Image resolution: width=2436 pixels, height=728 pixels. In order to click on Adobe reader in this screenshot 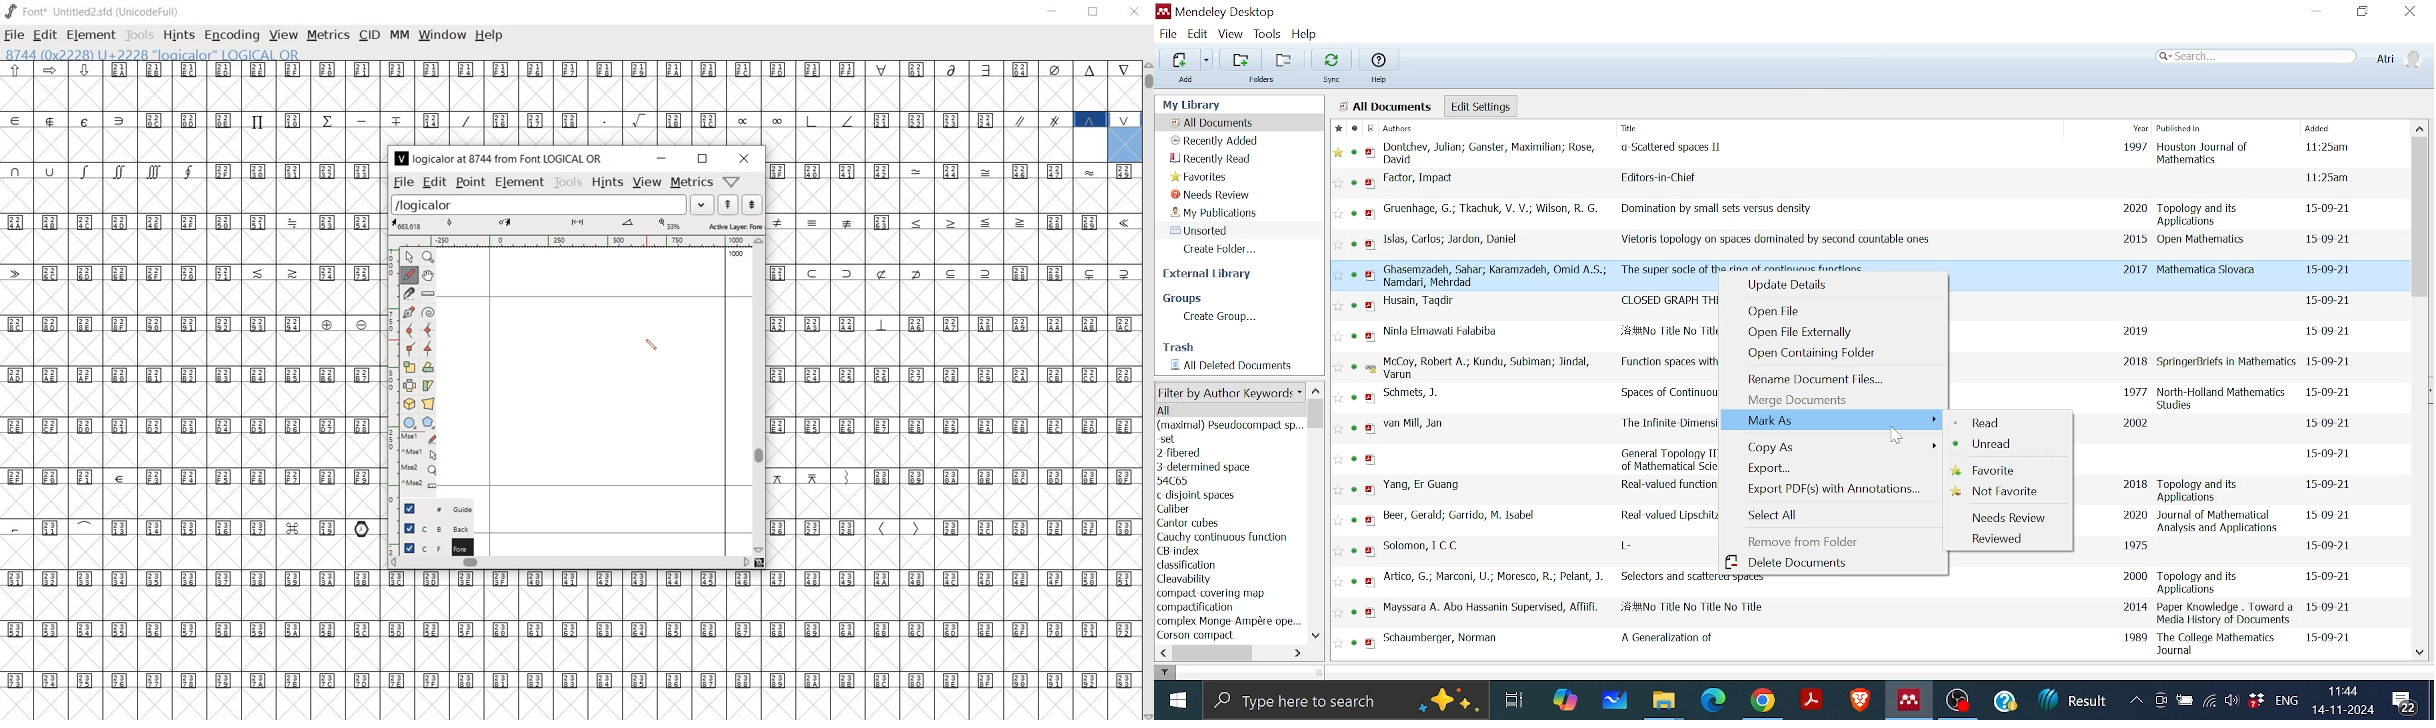, I will do `click(1812, 700)`.